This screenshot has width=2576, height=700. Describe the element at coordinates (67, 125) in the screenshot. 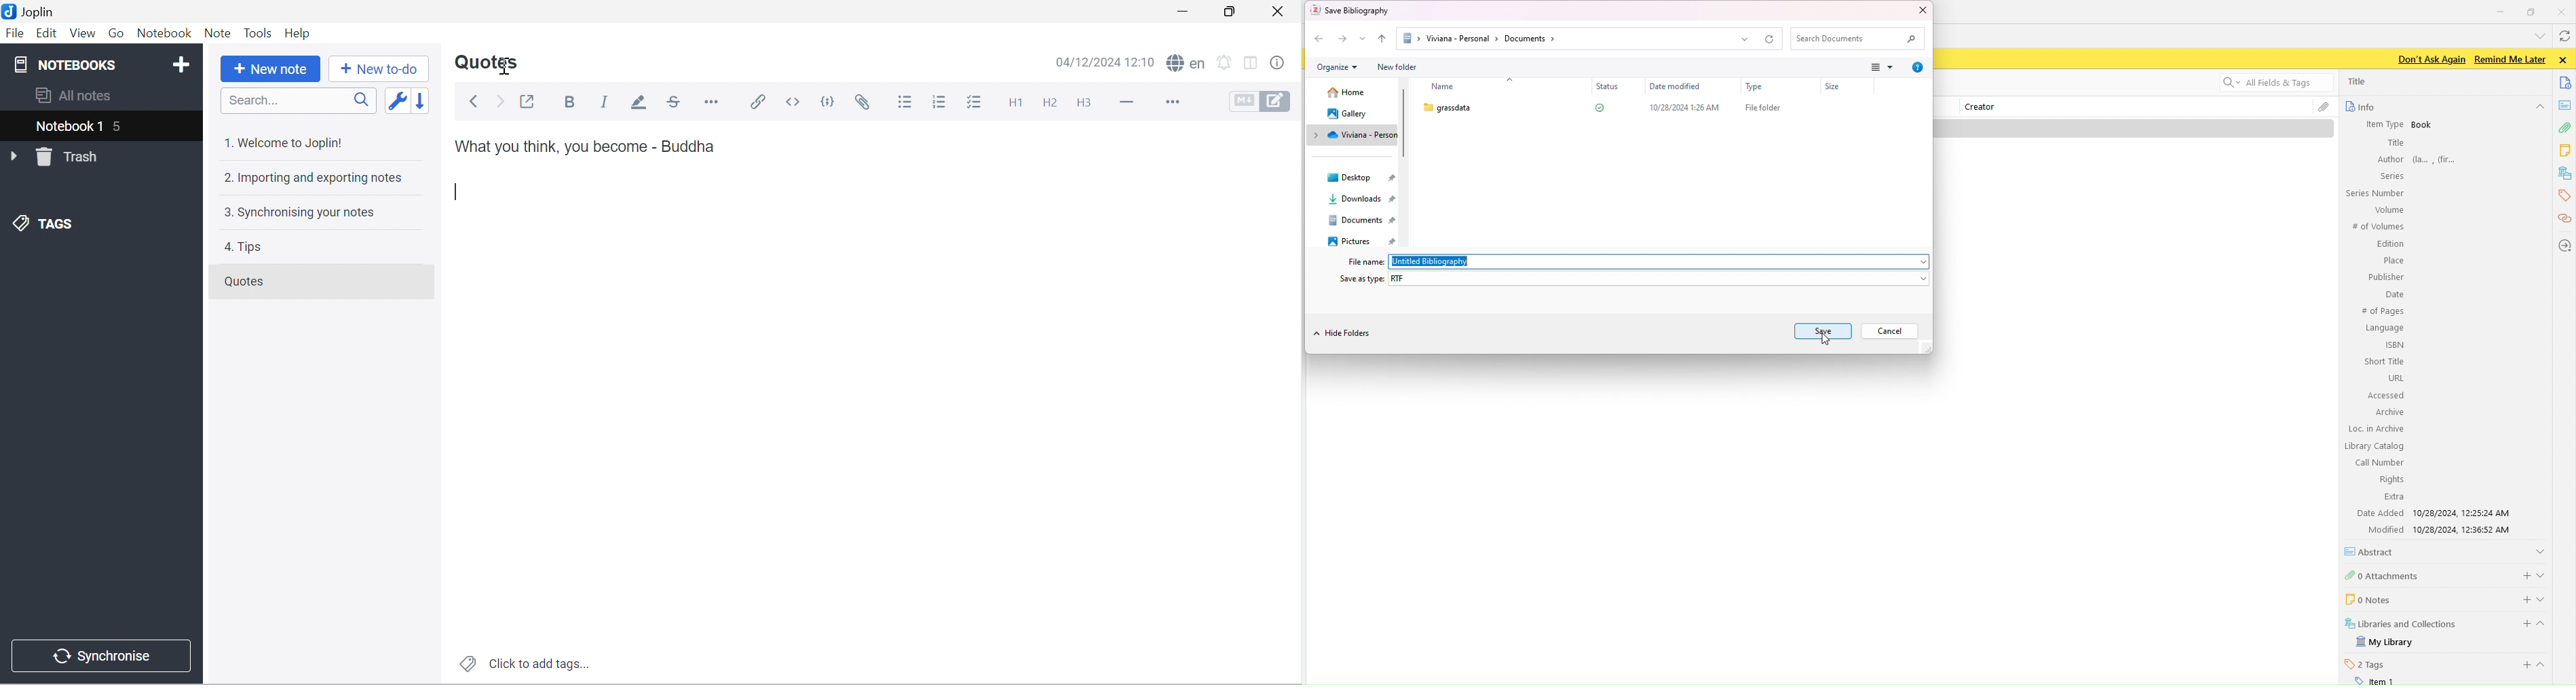

I see `Notebook 1` at that location.